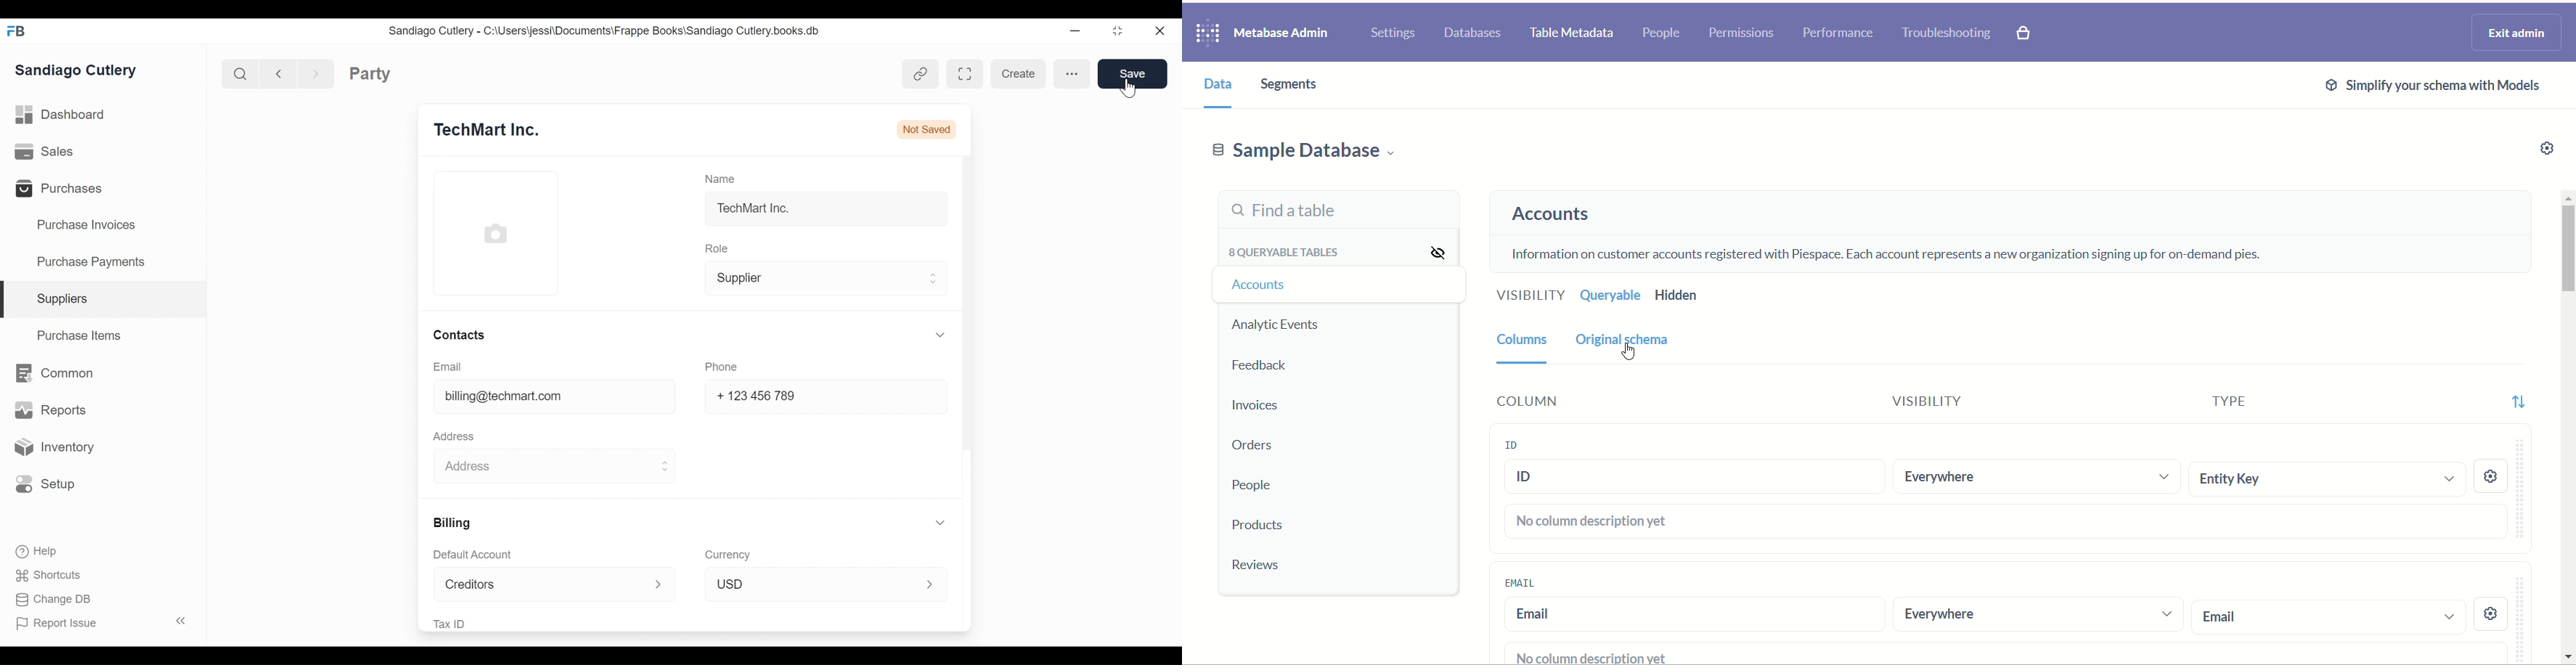  Describe the element at coordinates (823, 582) in the screenshot. I see `USD` at that location.